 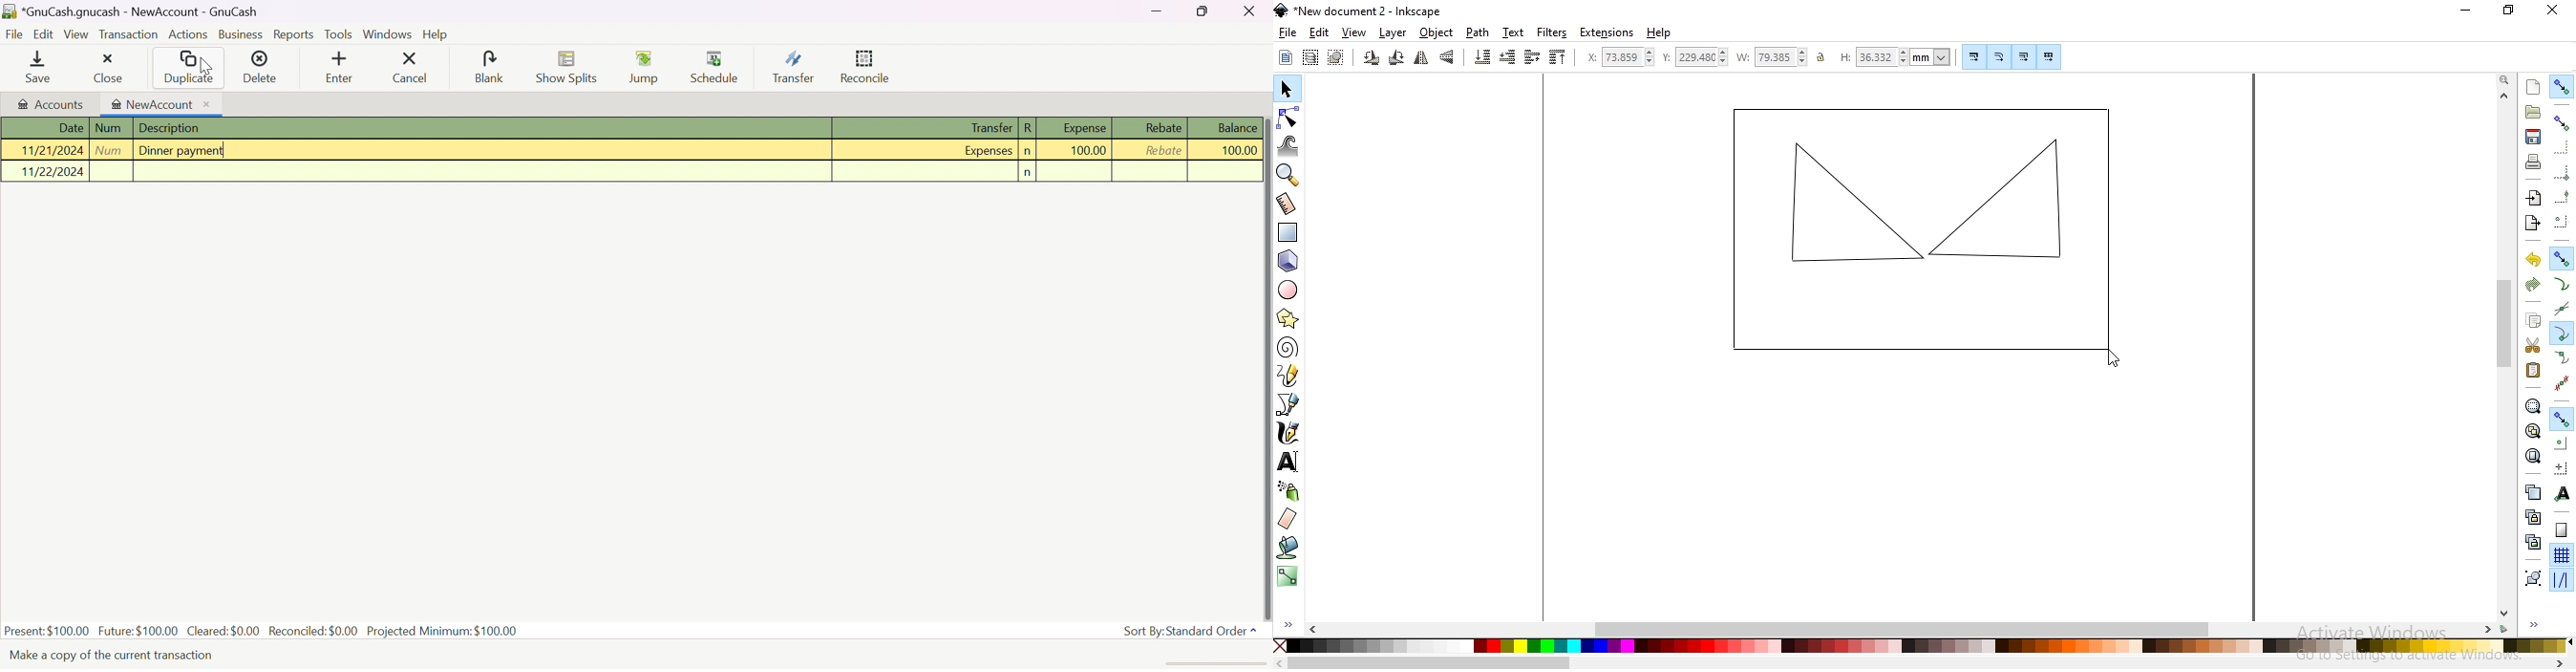 What do you see at coordinates (182, 149) in the screenshot?
I see `Dinner payment` at bounding box center [182, 149].